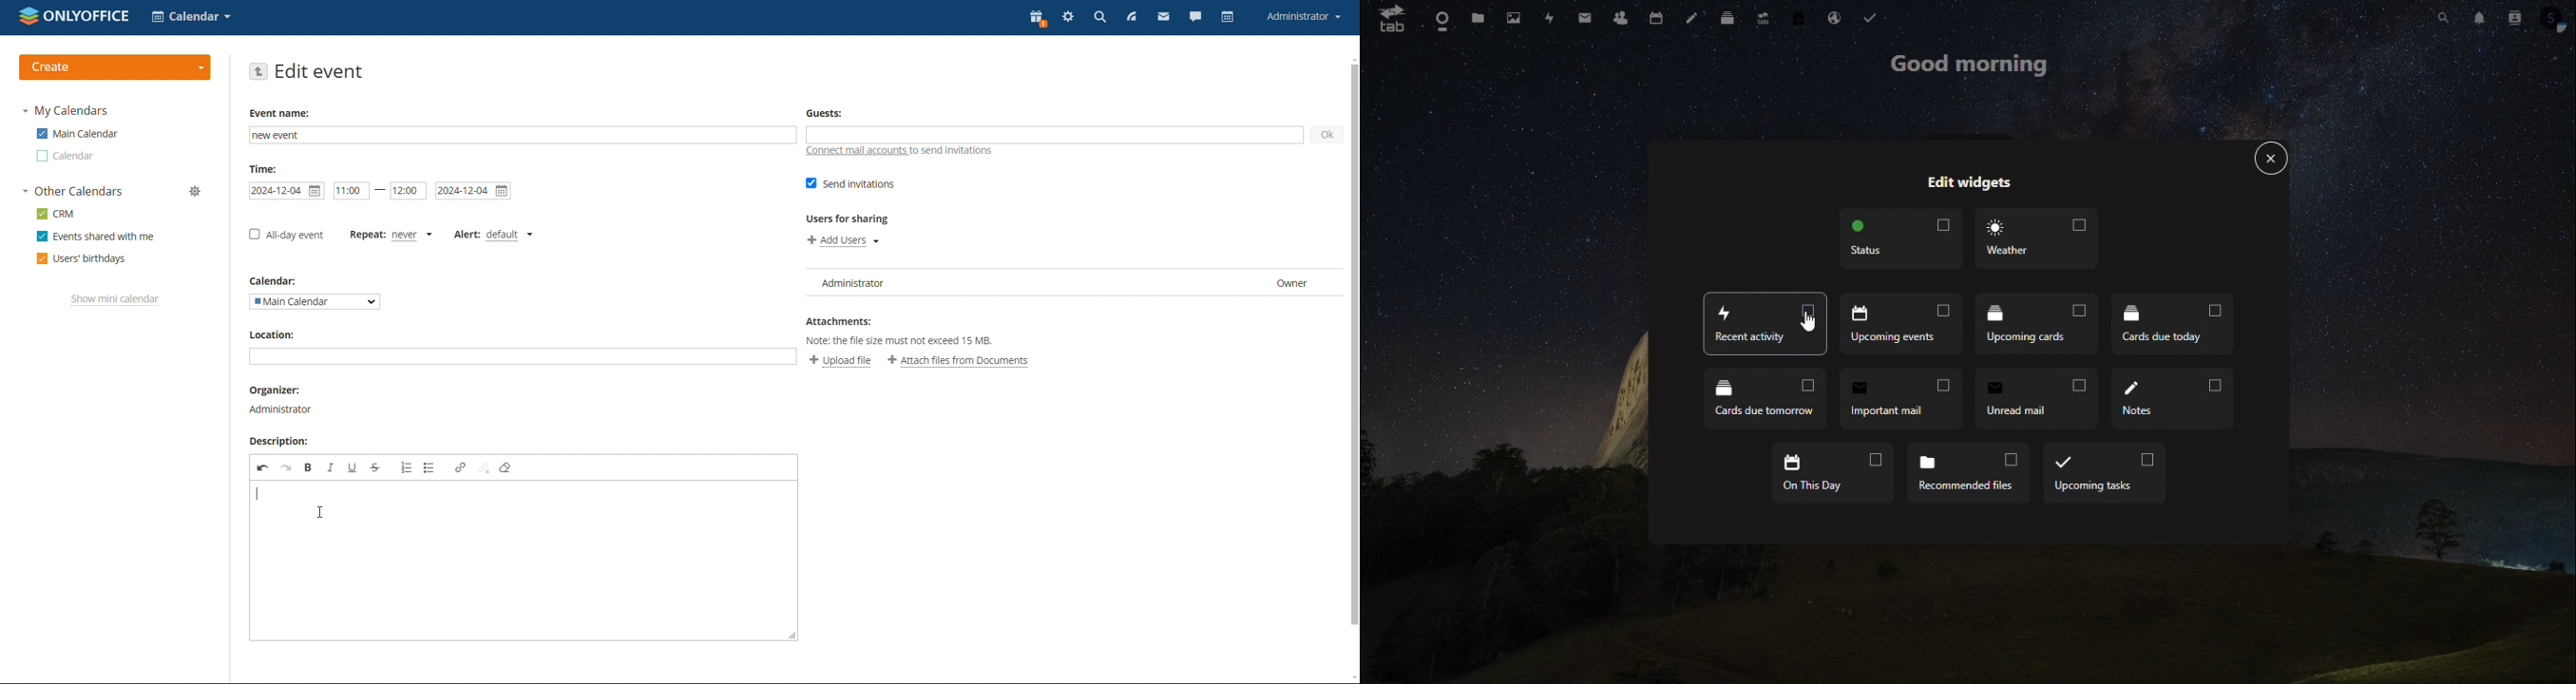  I want to click on notification, so click(2477, 24).